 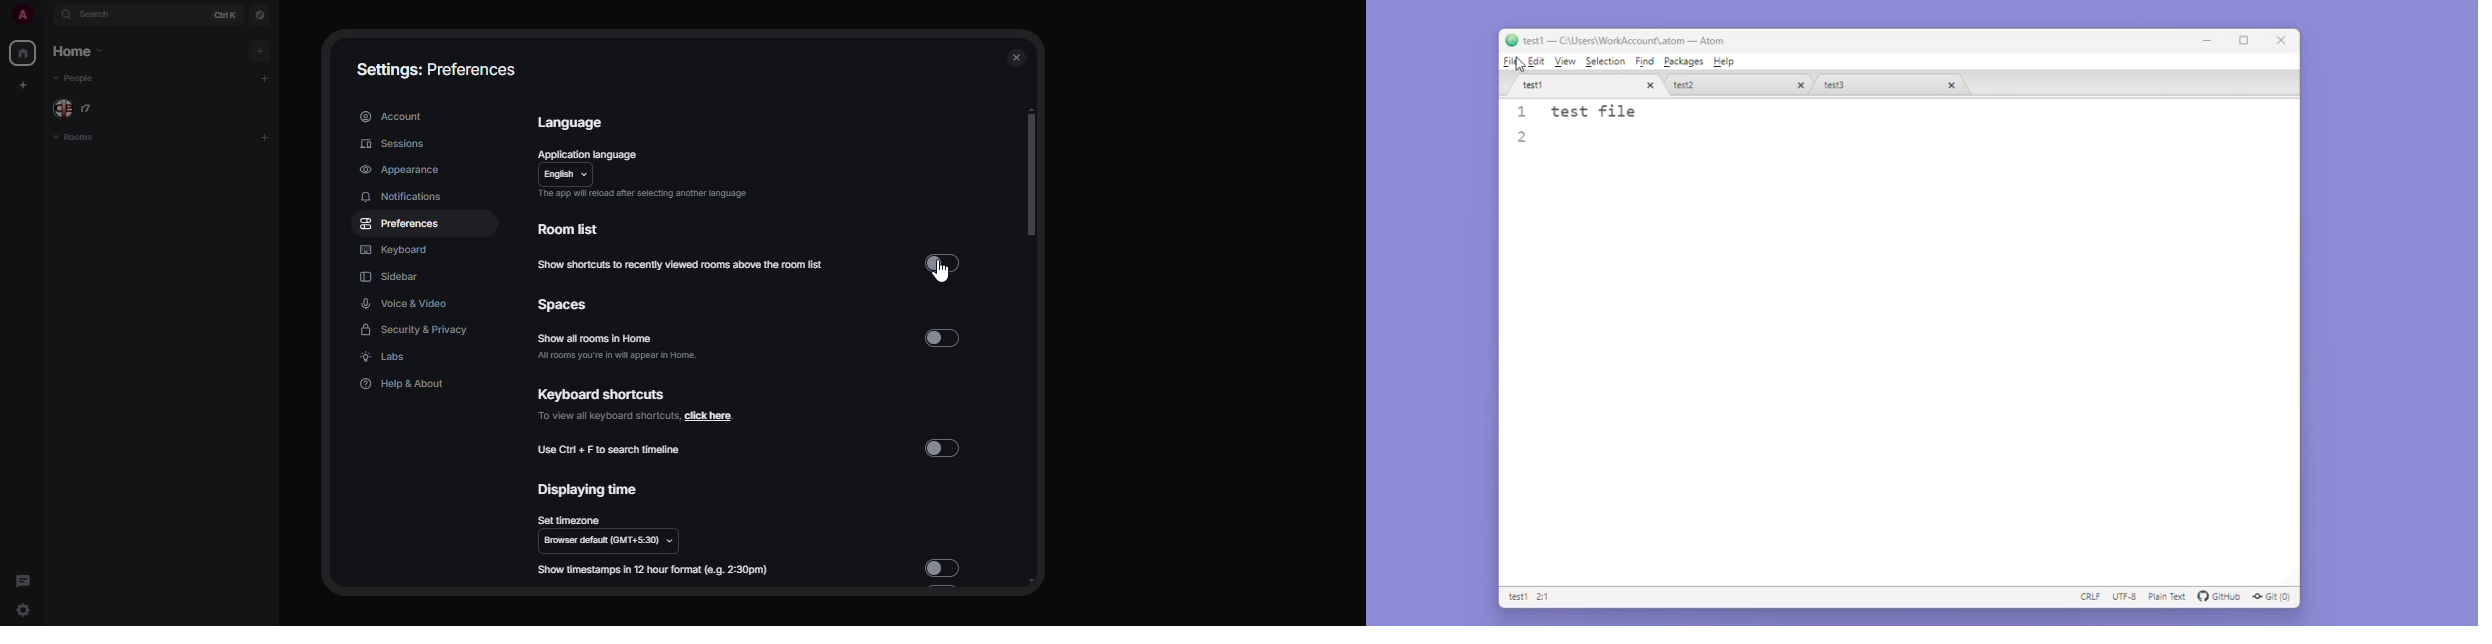 What do you see at coordinates (1797, 85) in the screenshot?
I see `close` at bounding box center [1797, 85].